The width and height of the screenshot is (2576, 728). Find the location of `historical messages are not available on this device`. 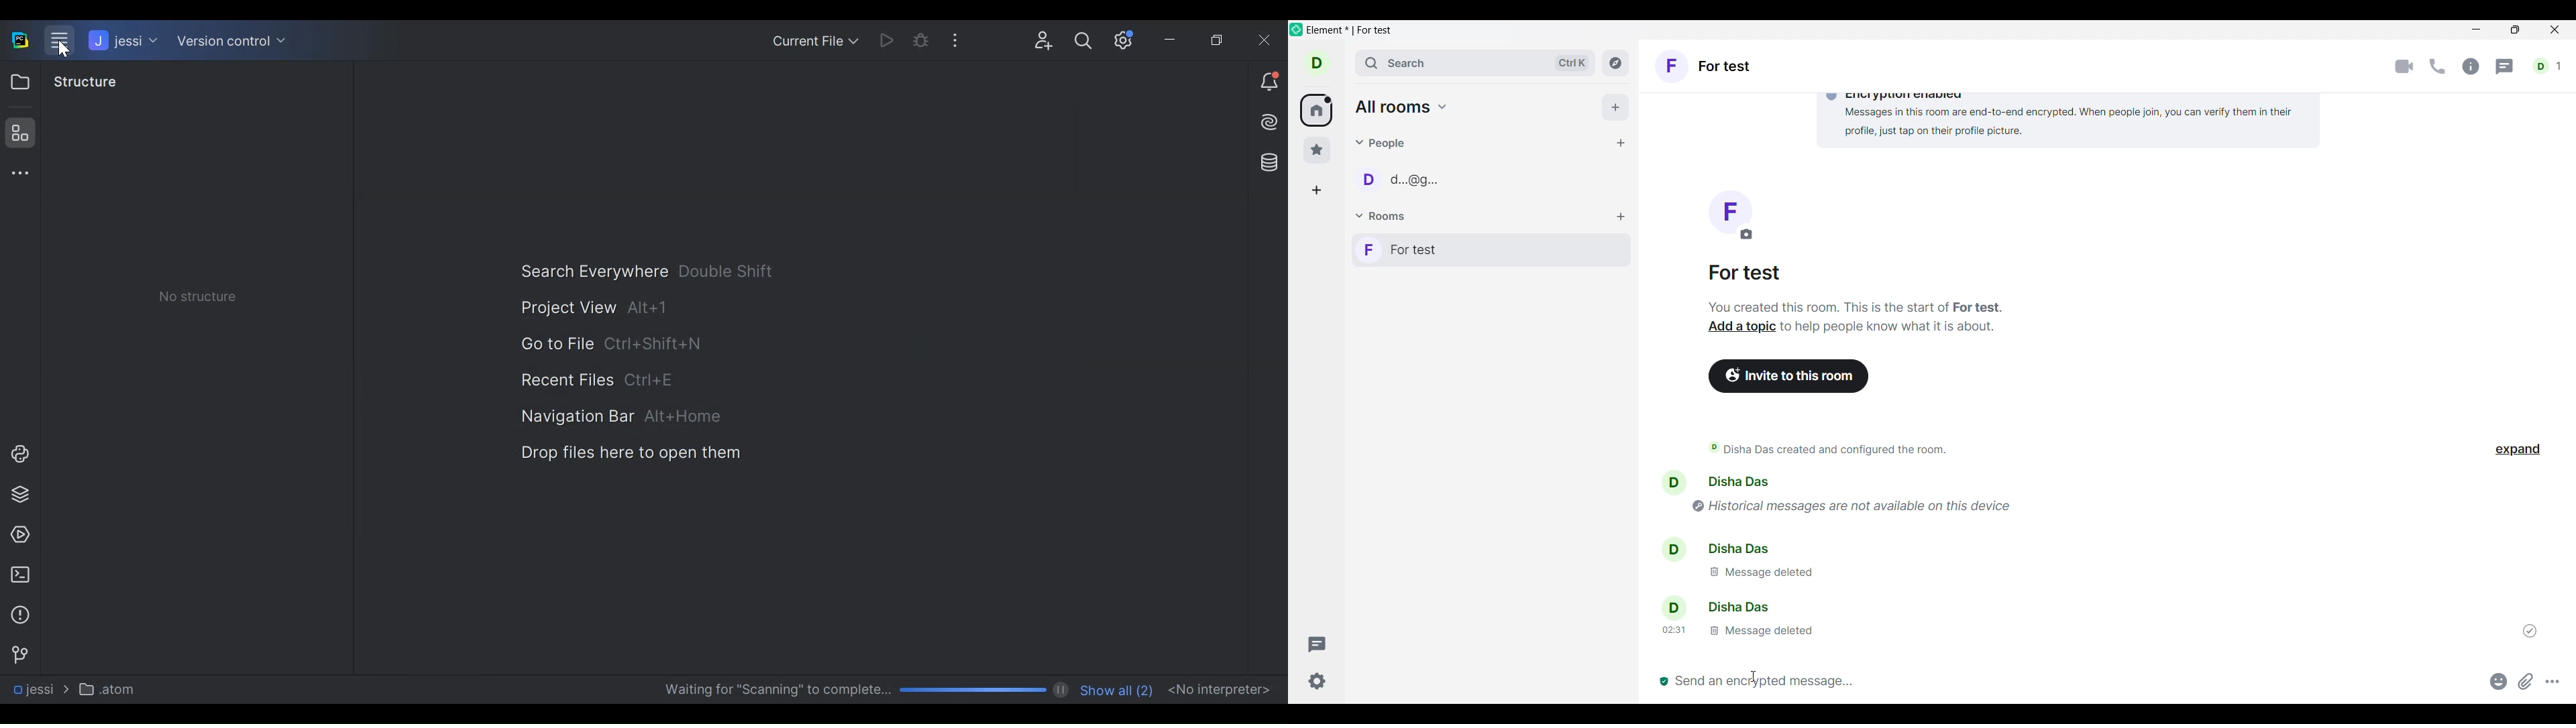

historical messages are not available on this device is located at coordinates (1862, 503).